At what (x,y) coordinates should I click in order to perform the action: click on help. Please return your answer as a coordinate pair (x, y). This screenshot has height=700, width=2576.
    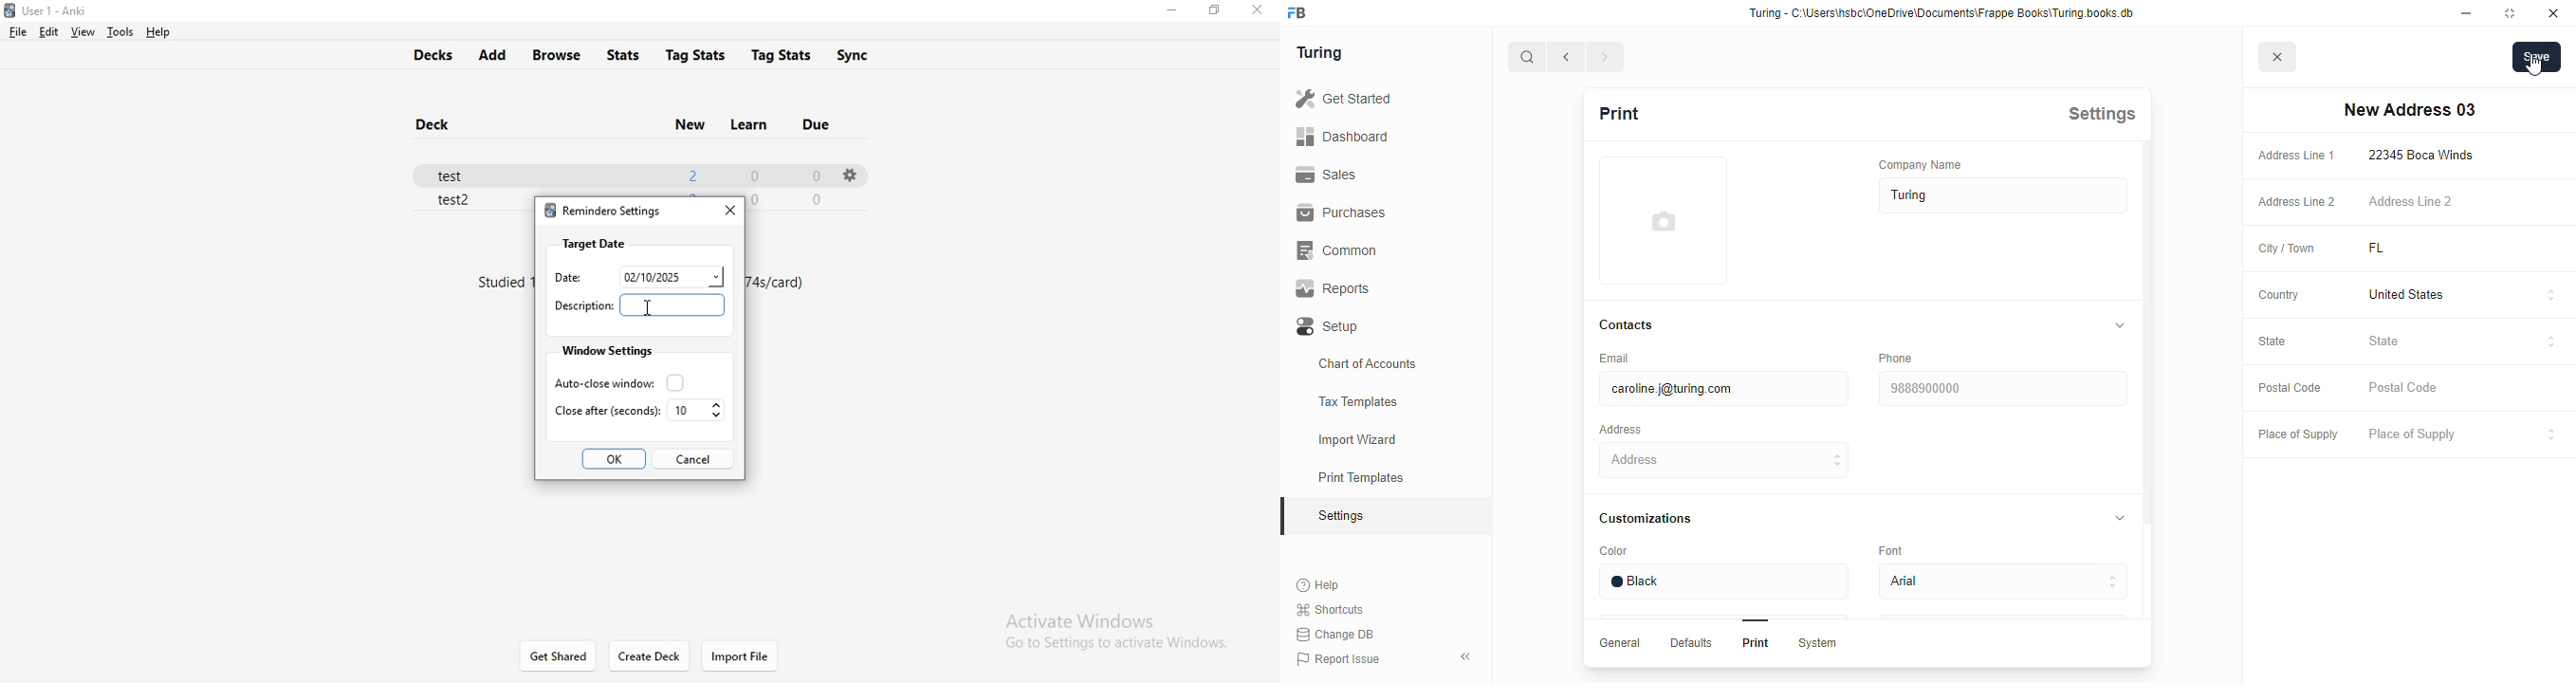
    Looking at the image, I should click on (1319, 585).